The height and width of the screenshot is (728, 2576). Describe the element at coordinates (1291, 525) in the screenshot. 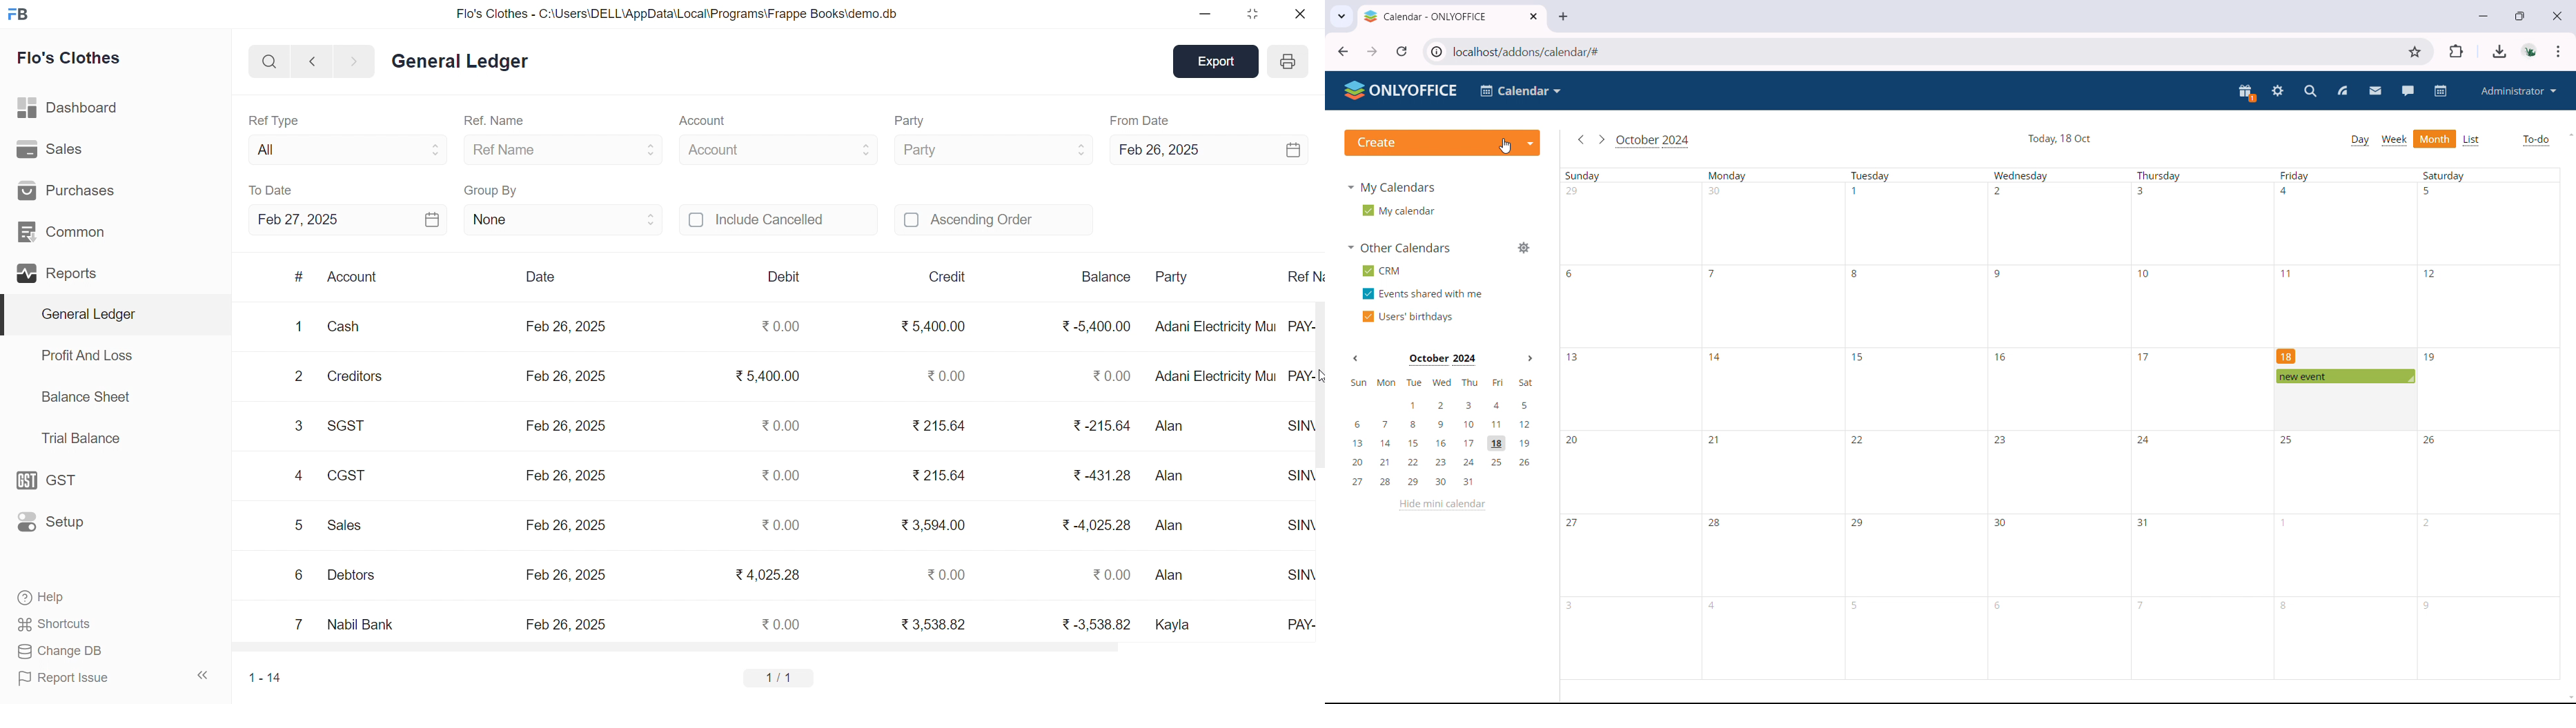

I see `SINV-` at that location.